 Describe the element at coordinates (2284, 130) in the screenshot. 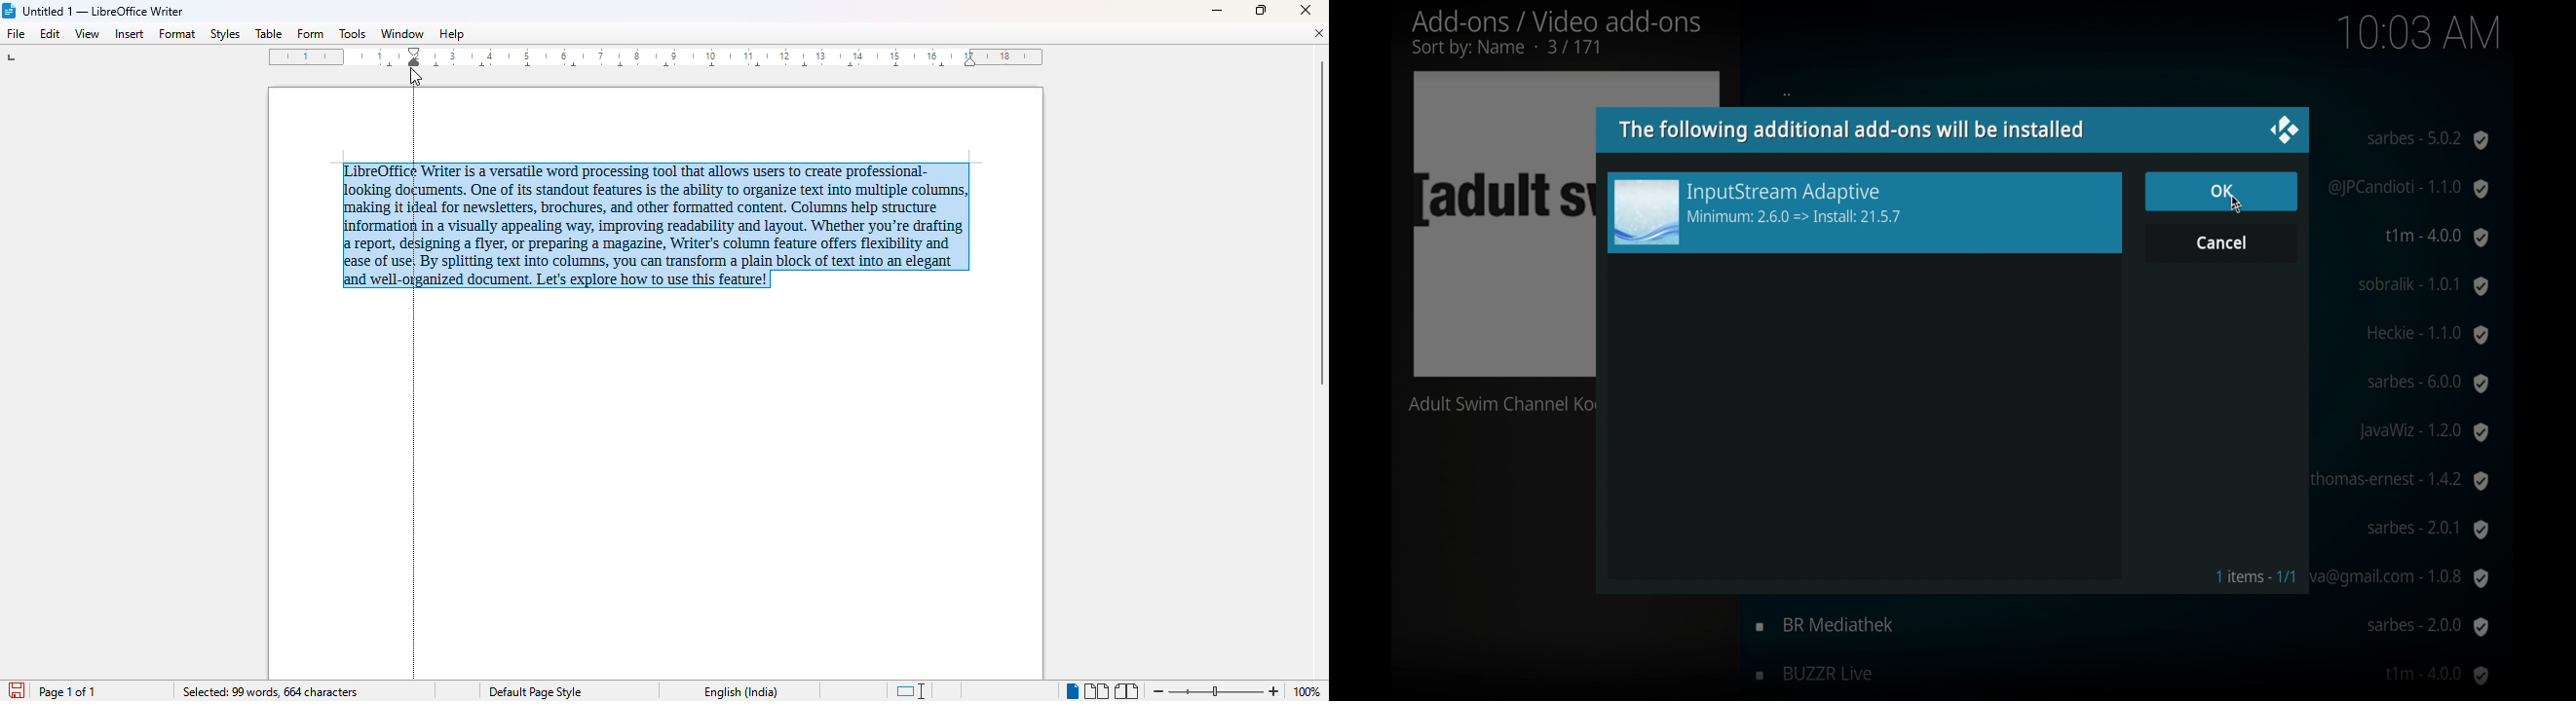

I see `close` at that location.